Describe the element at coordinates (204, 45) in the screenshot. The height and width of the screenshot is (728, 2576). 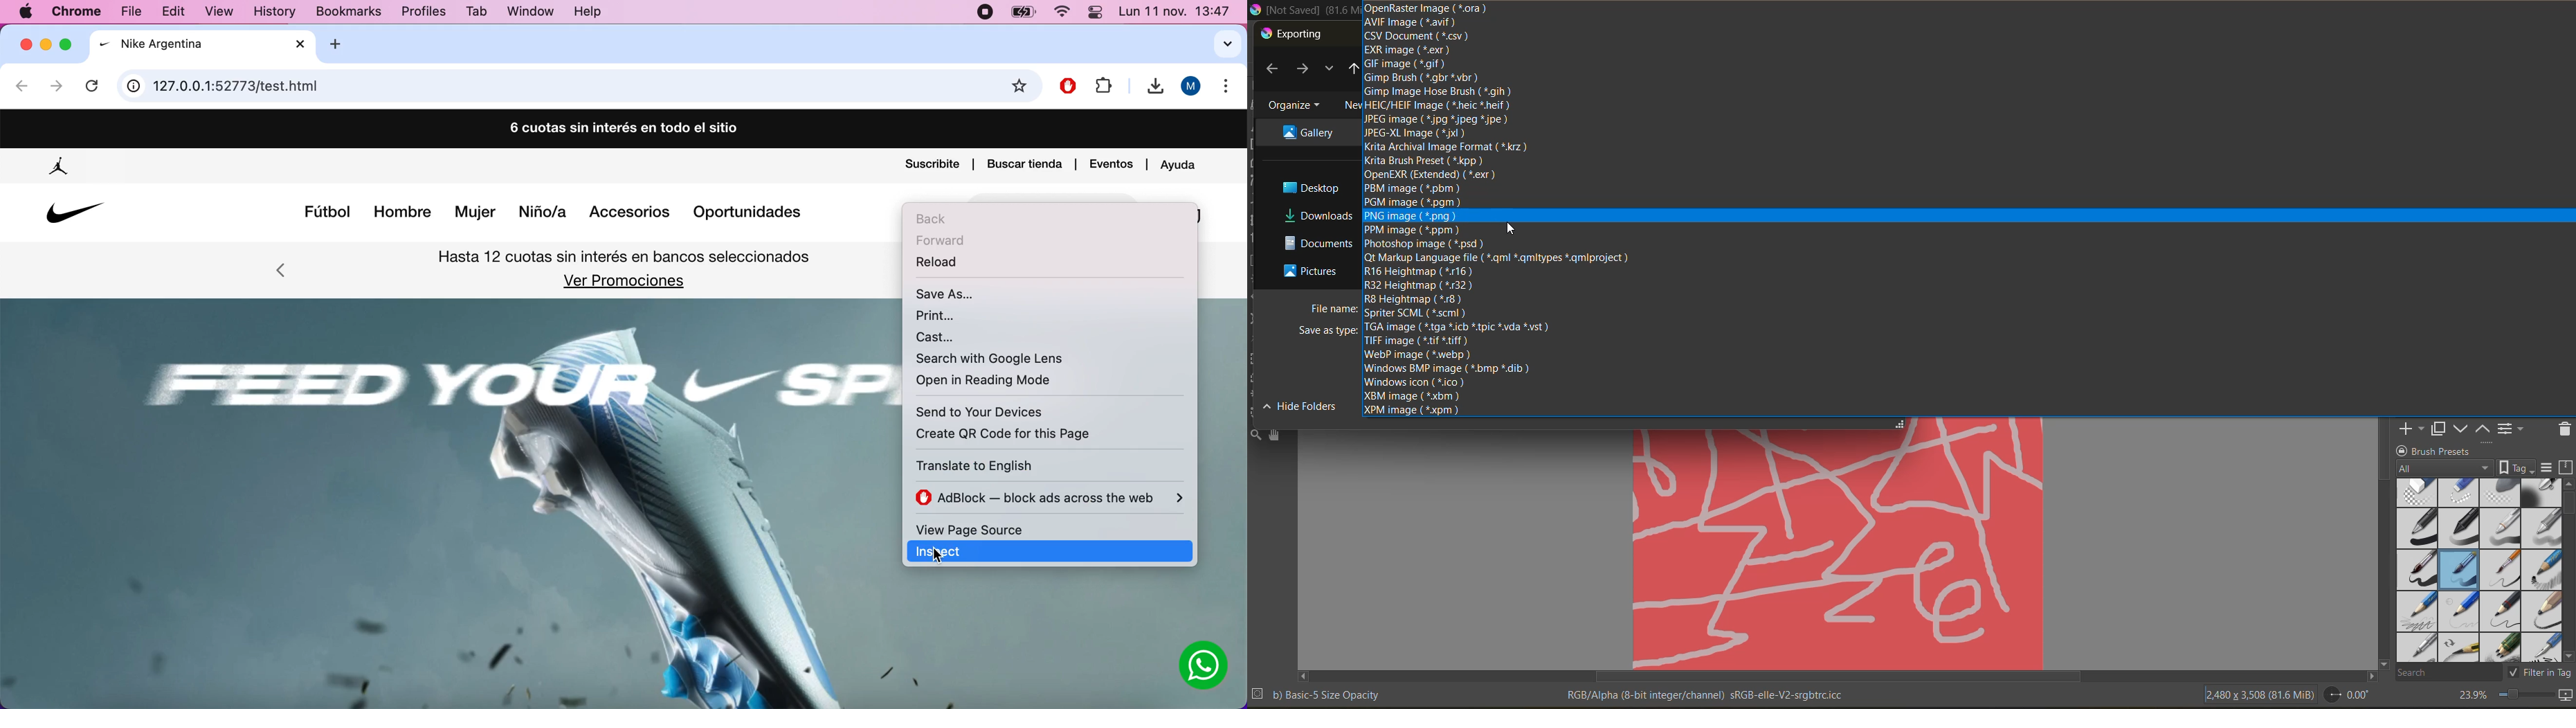
I see `tab` at that location.